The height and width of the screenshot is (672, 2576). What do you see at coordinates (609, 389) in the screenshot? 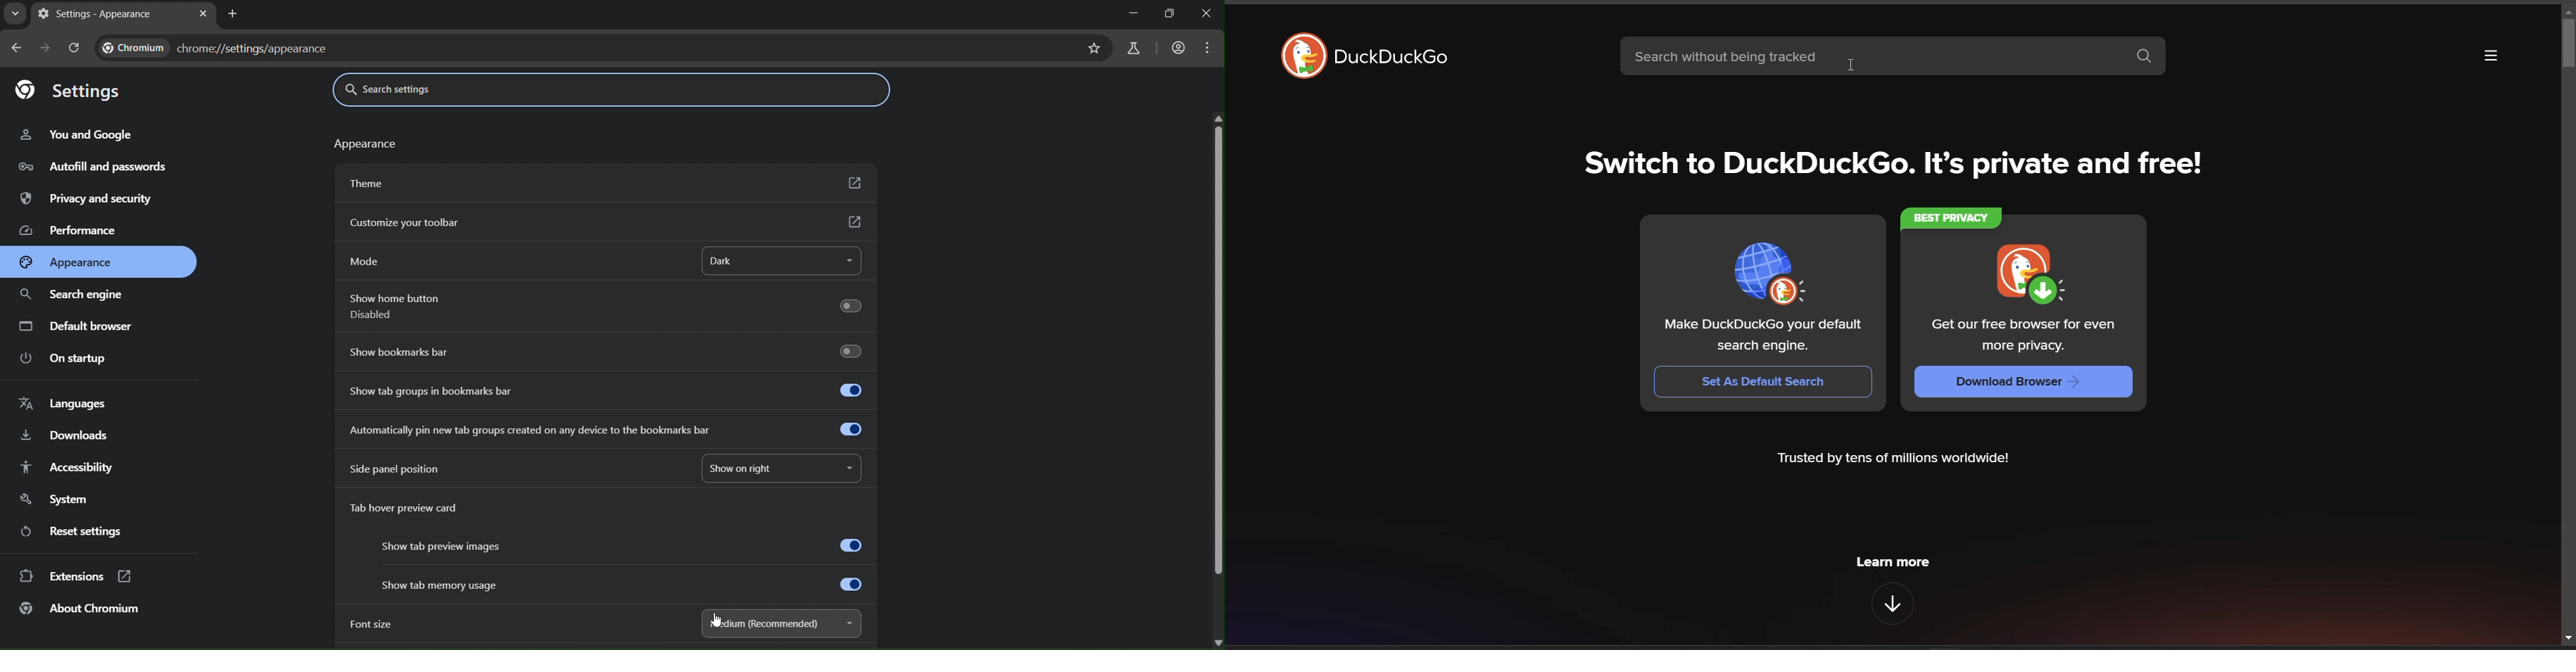
I see `show tab groups in bookmarks bar` at bounding box center [609, 389].